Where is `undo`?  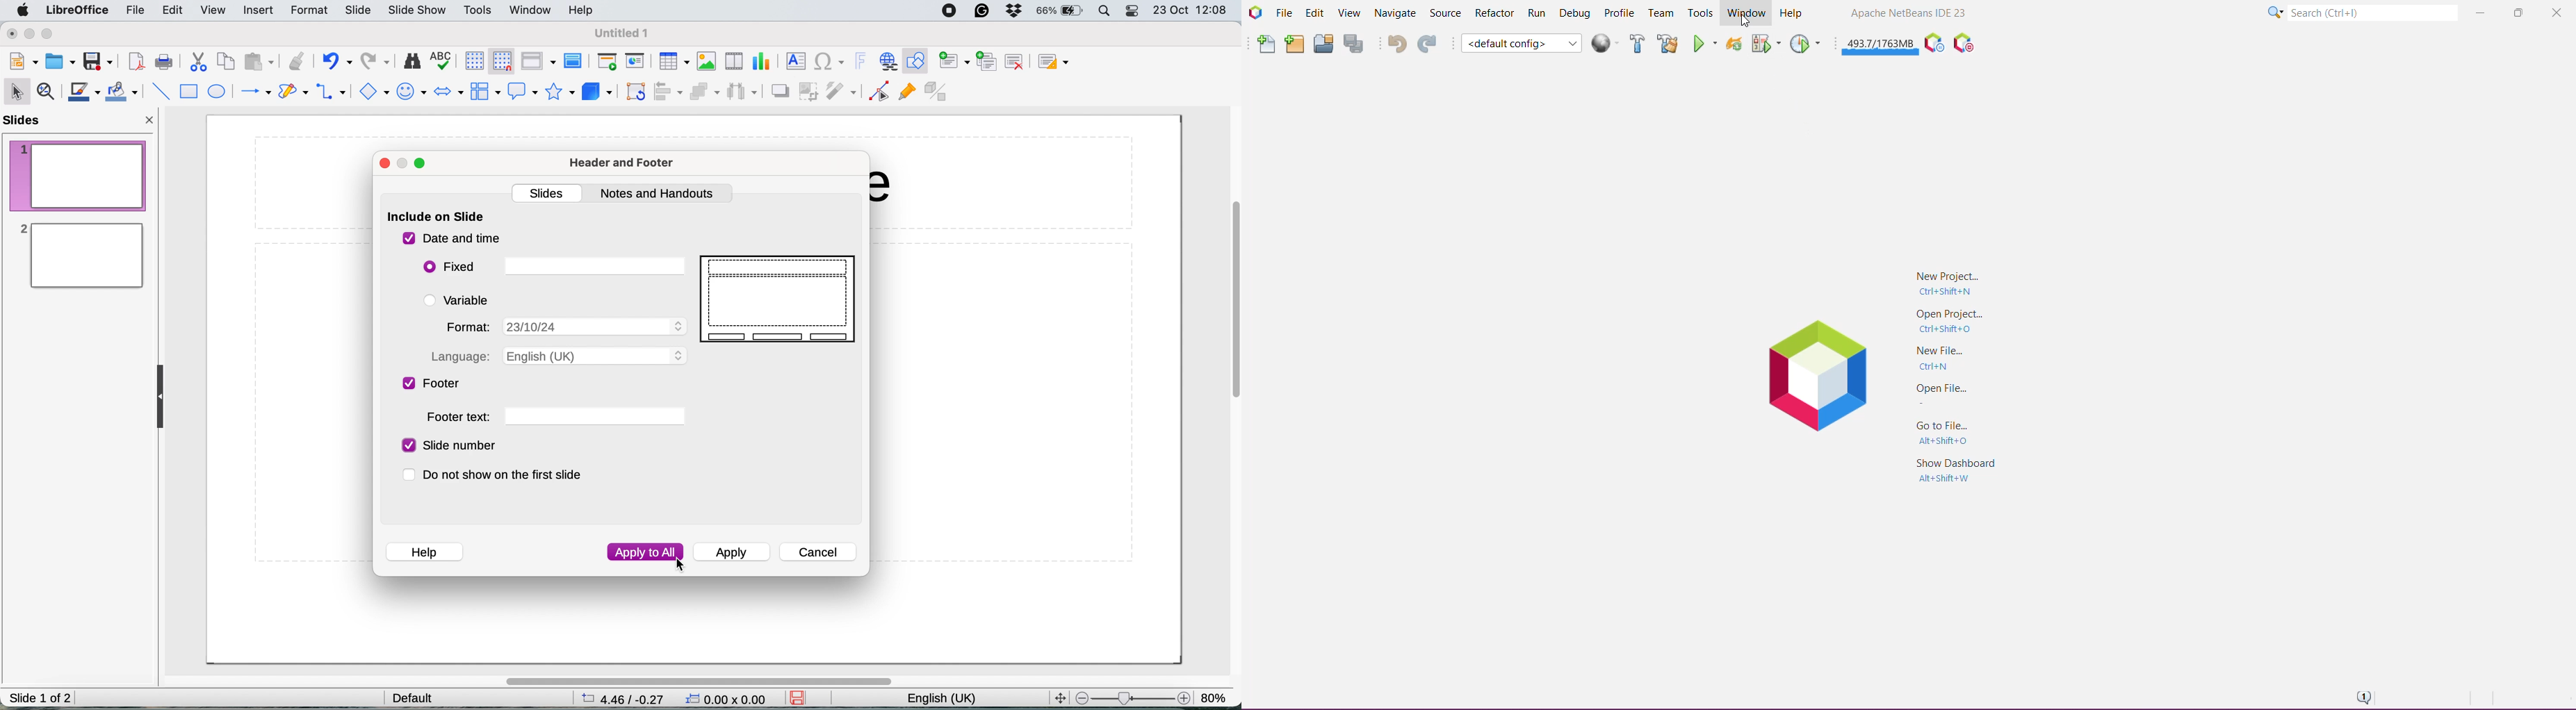 undo is located at coordinates (337, 62).